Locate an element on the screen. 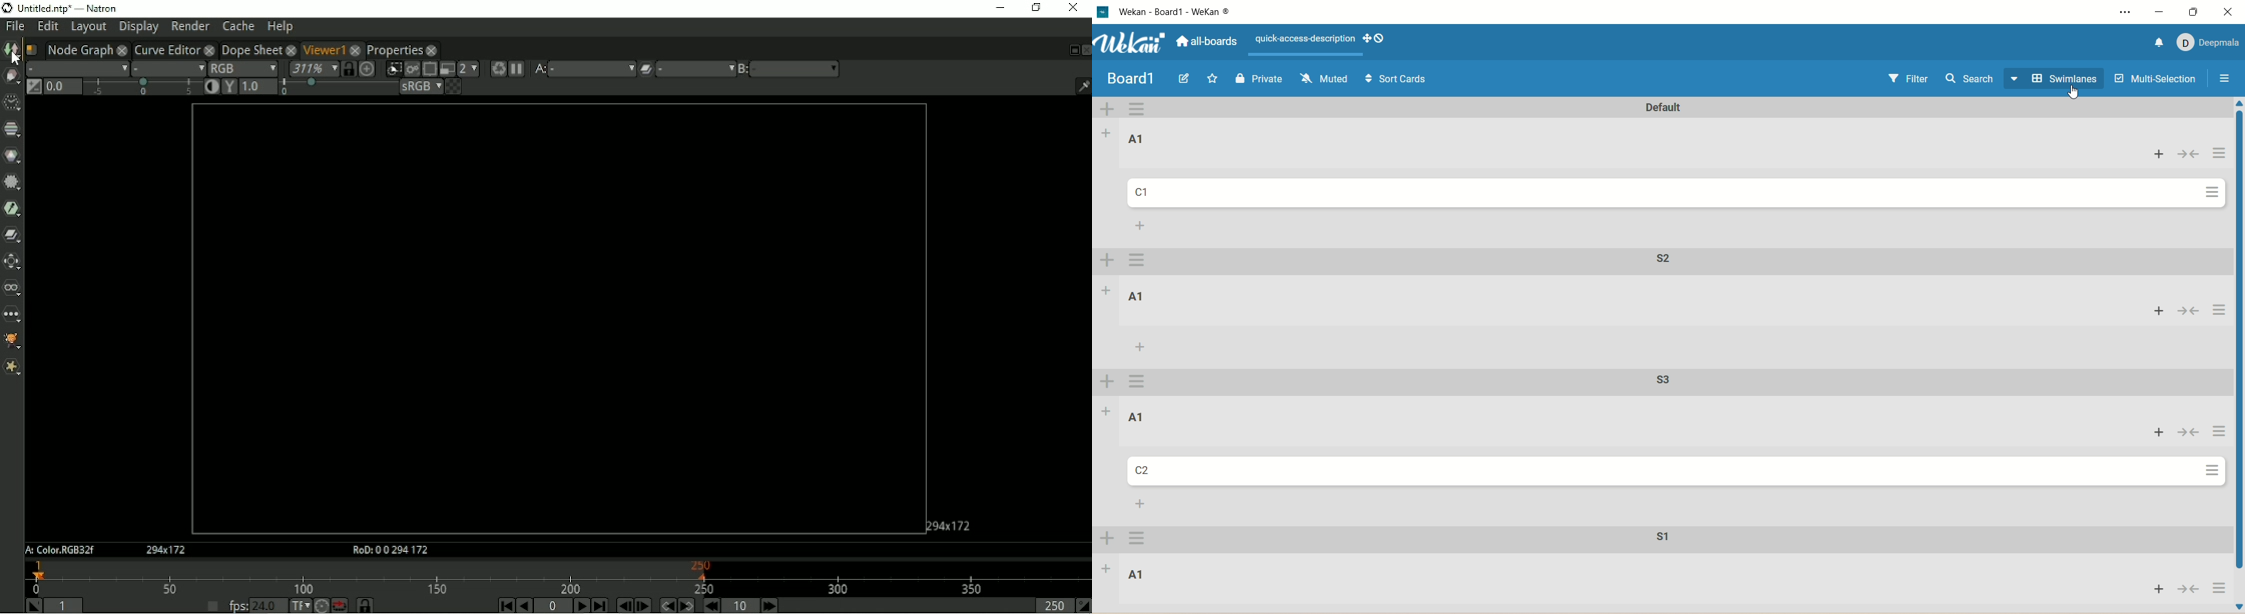 This screenshot has height=616, width=2268. wekan is located at coordinates (1132, 44).